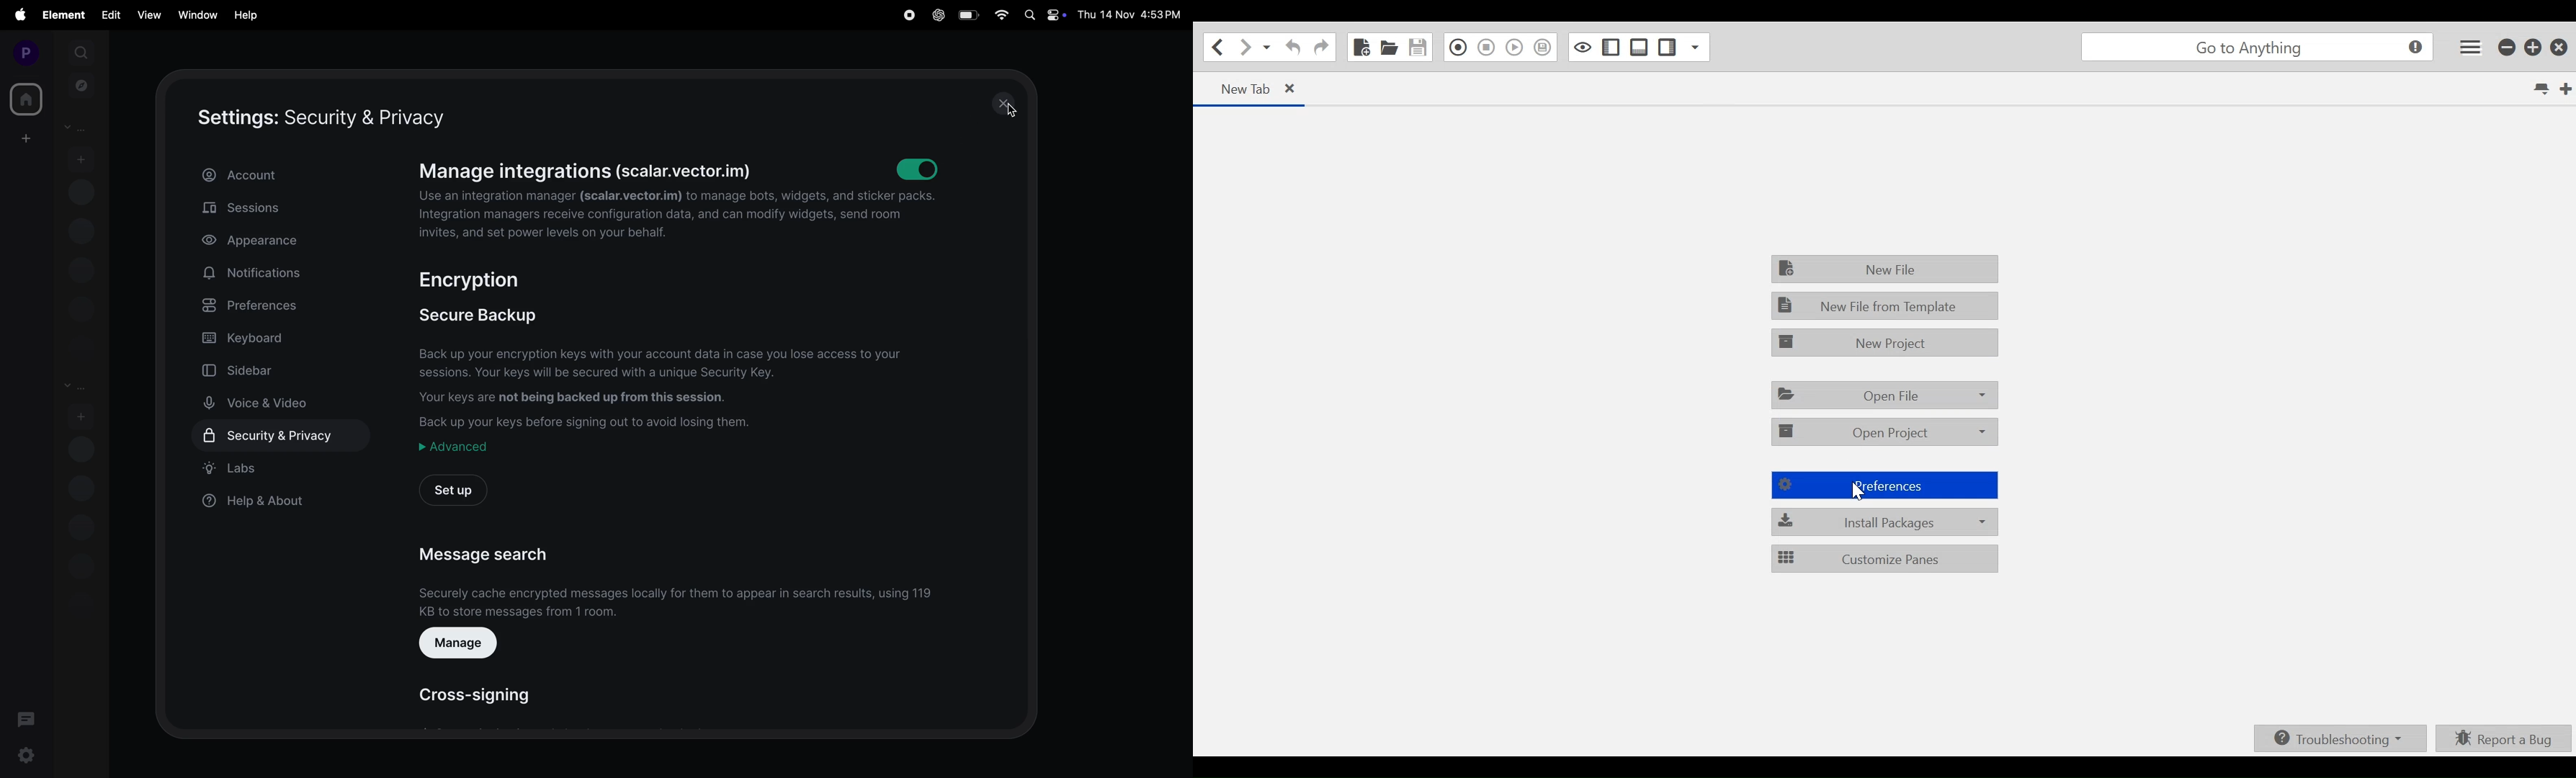 The width and height of the screenshot is (2576, 784). Describe the element at coordinates (273, 439) in the screenshot. I see `security & privacy` at that location.